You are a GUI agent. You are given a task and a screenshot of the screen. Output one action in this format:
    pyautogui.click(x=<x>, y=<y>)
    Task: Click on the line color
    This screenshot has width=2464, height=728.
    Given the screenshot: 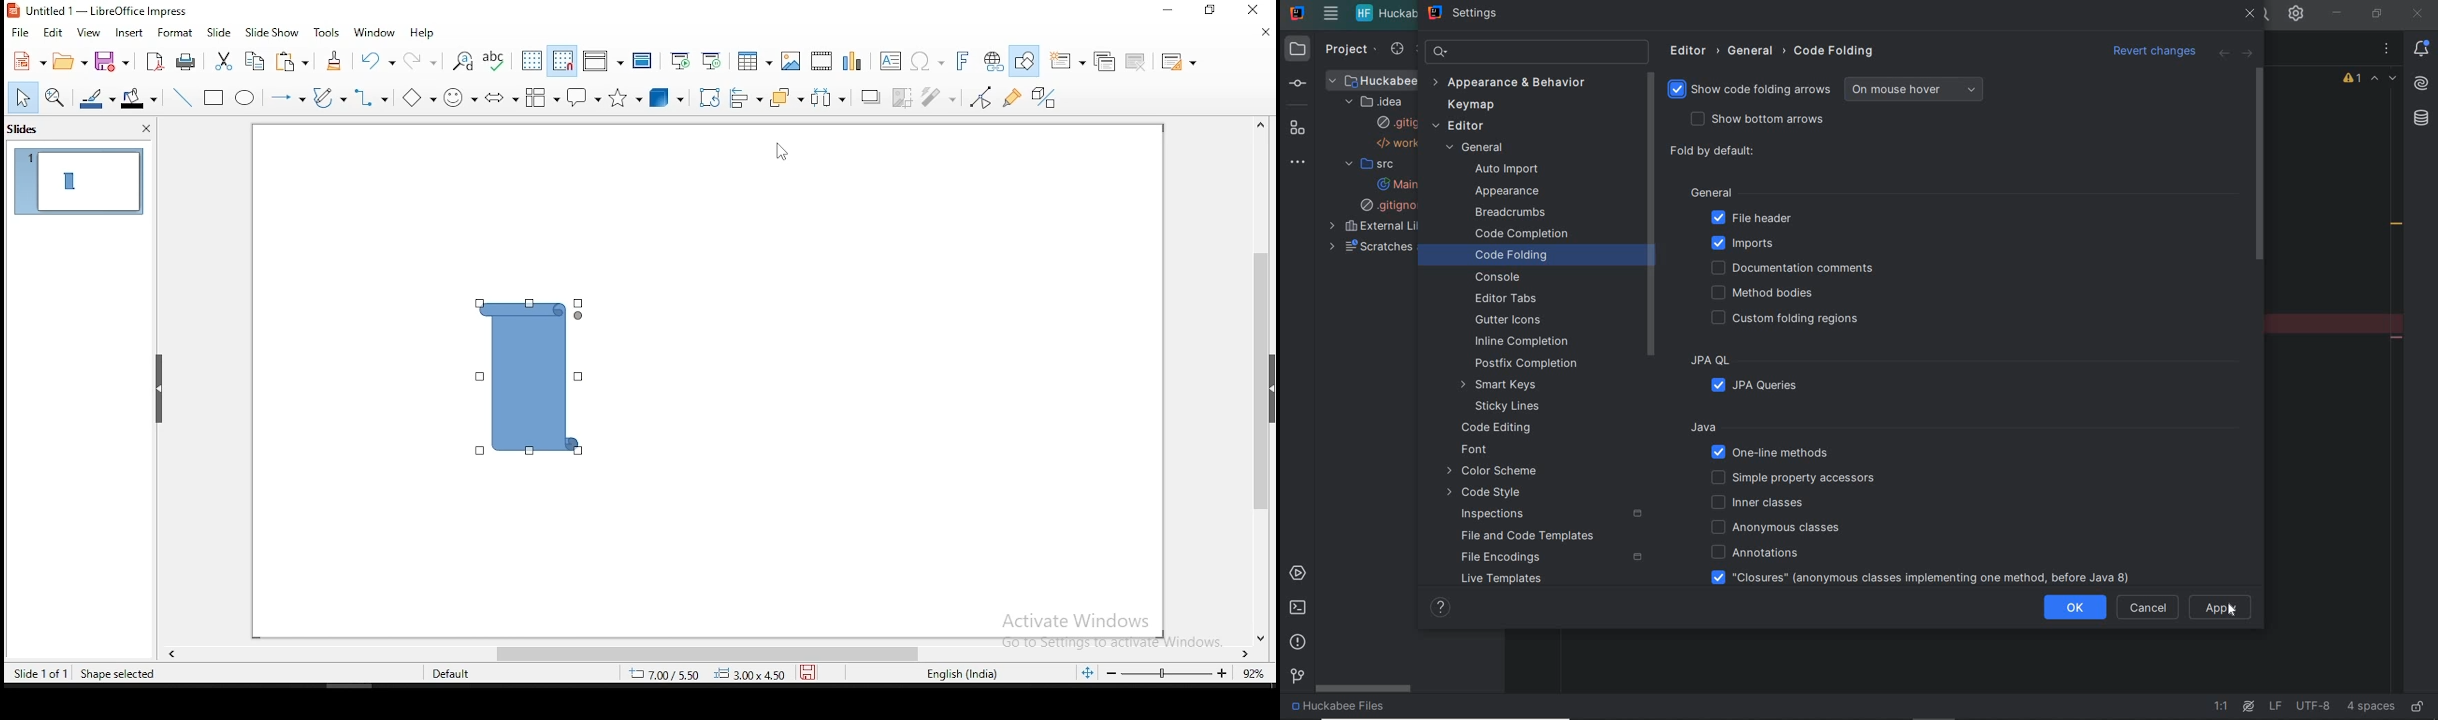 What is the action you would take?
    pyautogui.click(x=98, y=97)
    